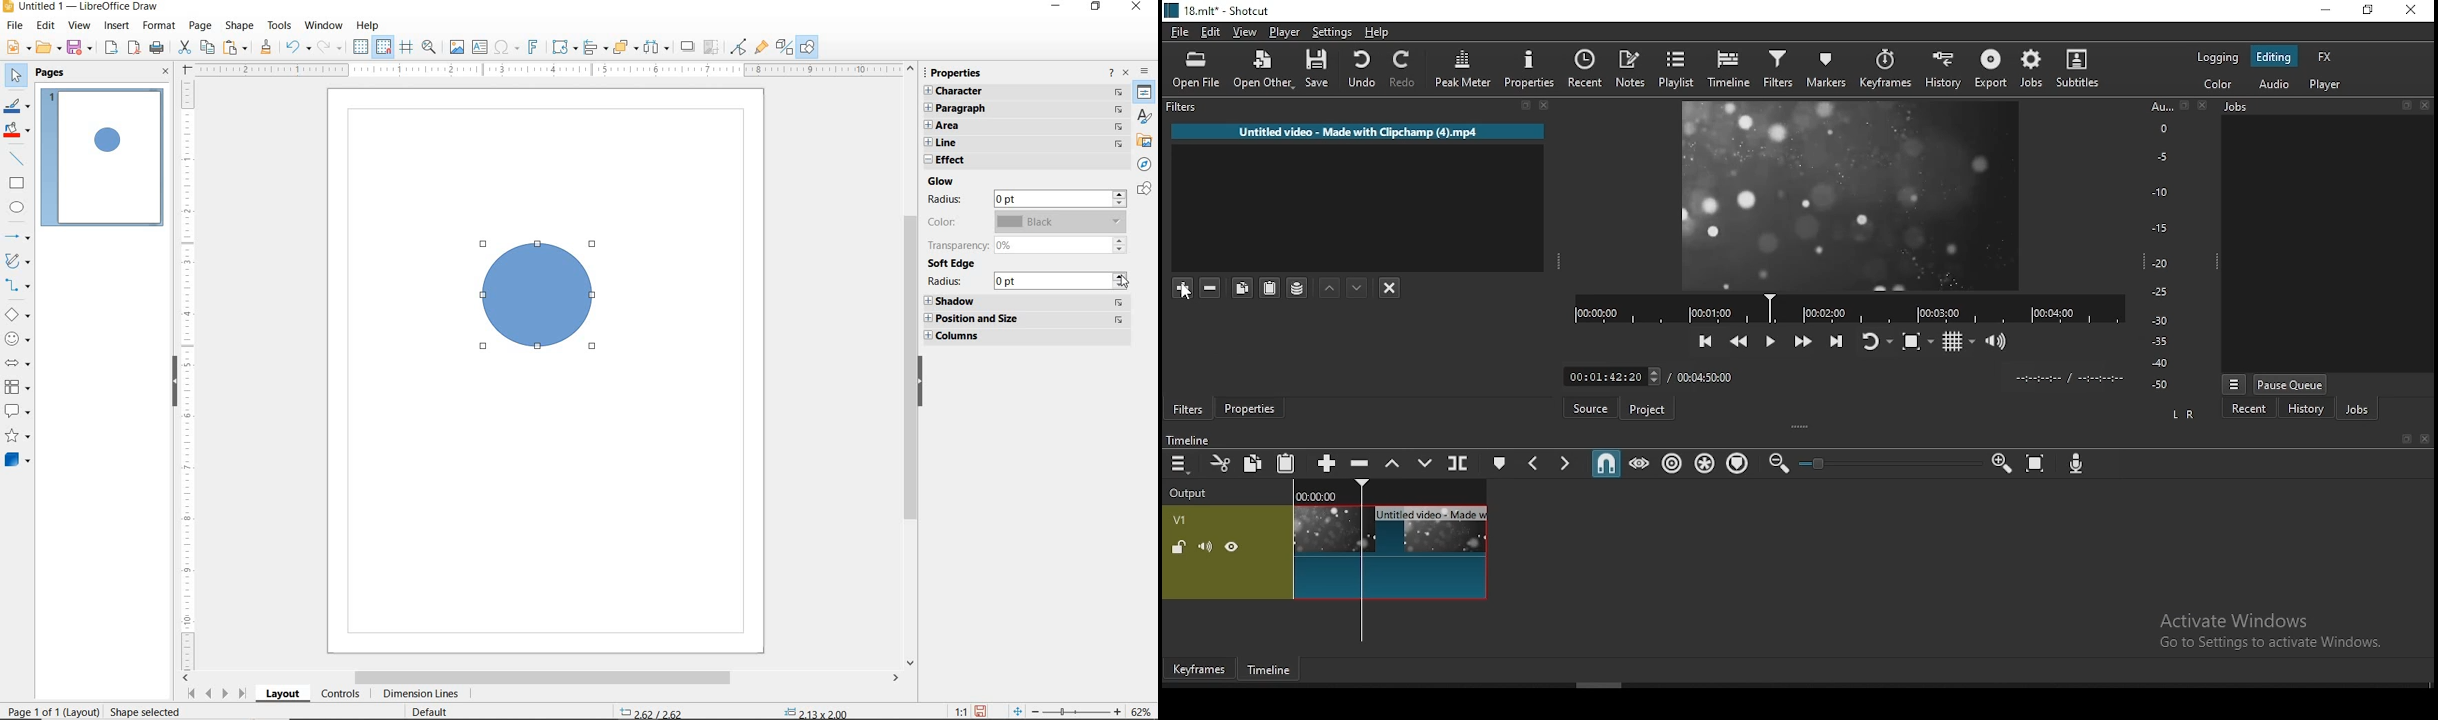  What do you see at coordinates (47, 26) in the screenshot?
I see `EDIT` at bounding box center [47, 26].